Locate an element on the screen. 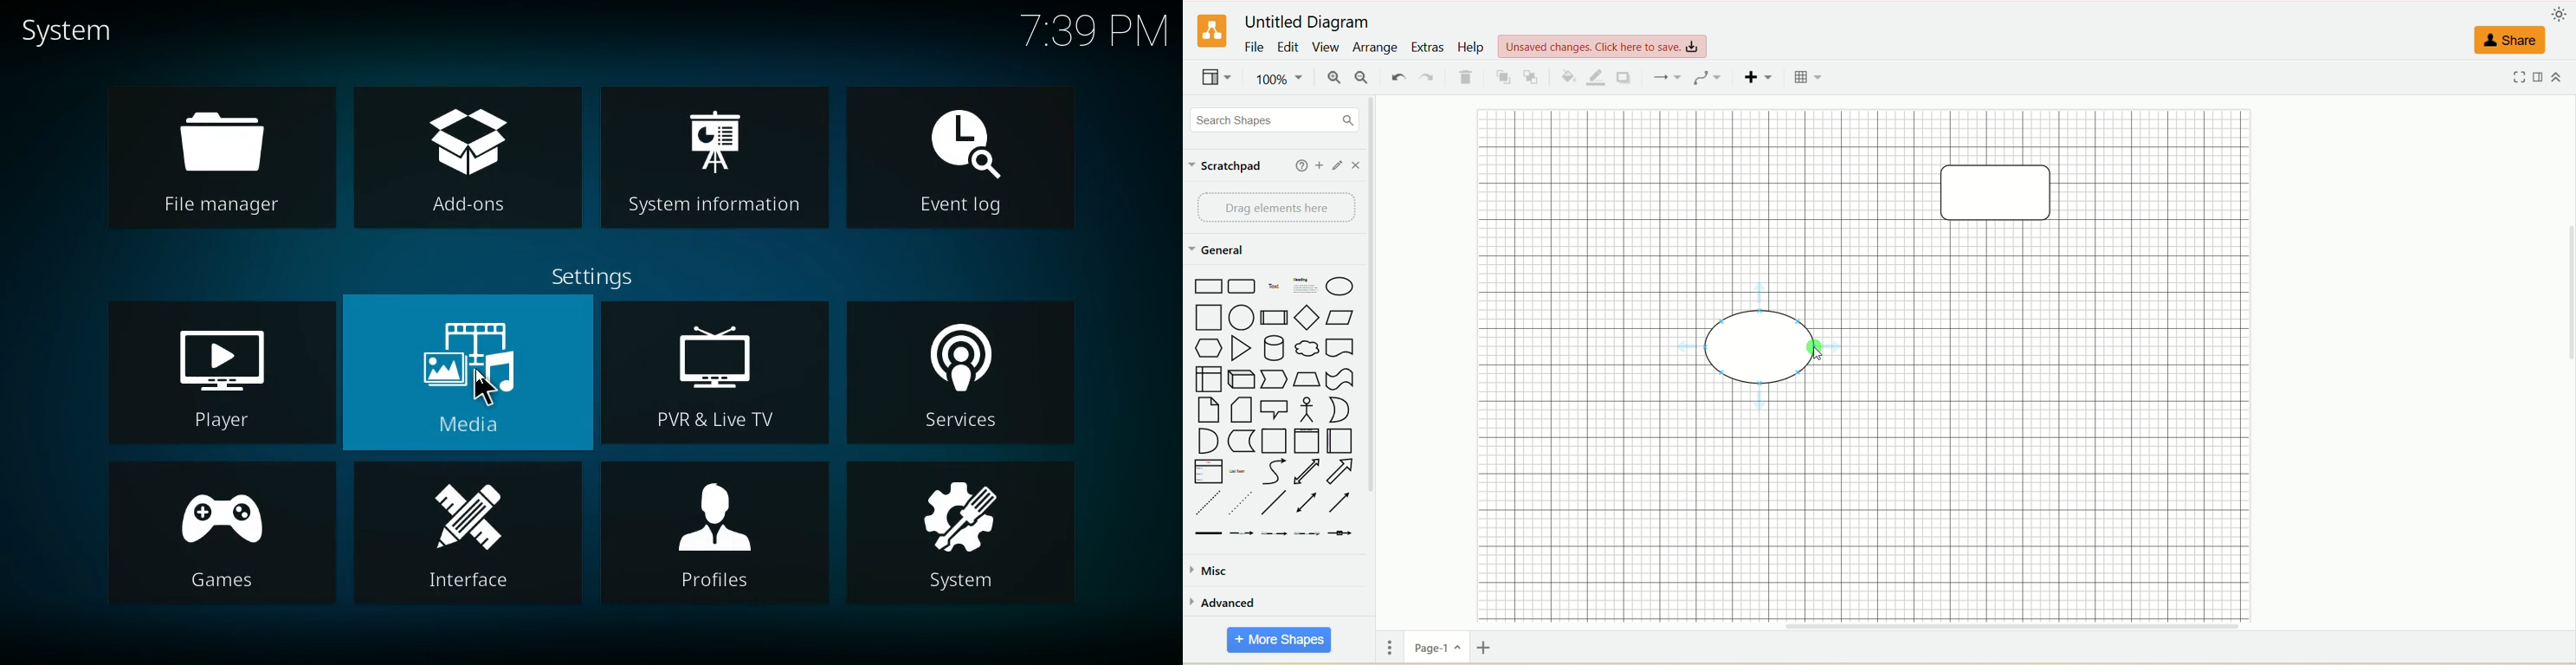 The width and height of the screenshot is (2576, 672). view is located at coordinates (1604, 45).